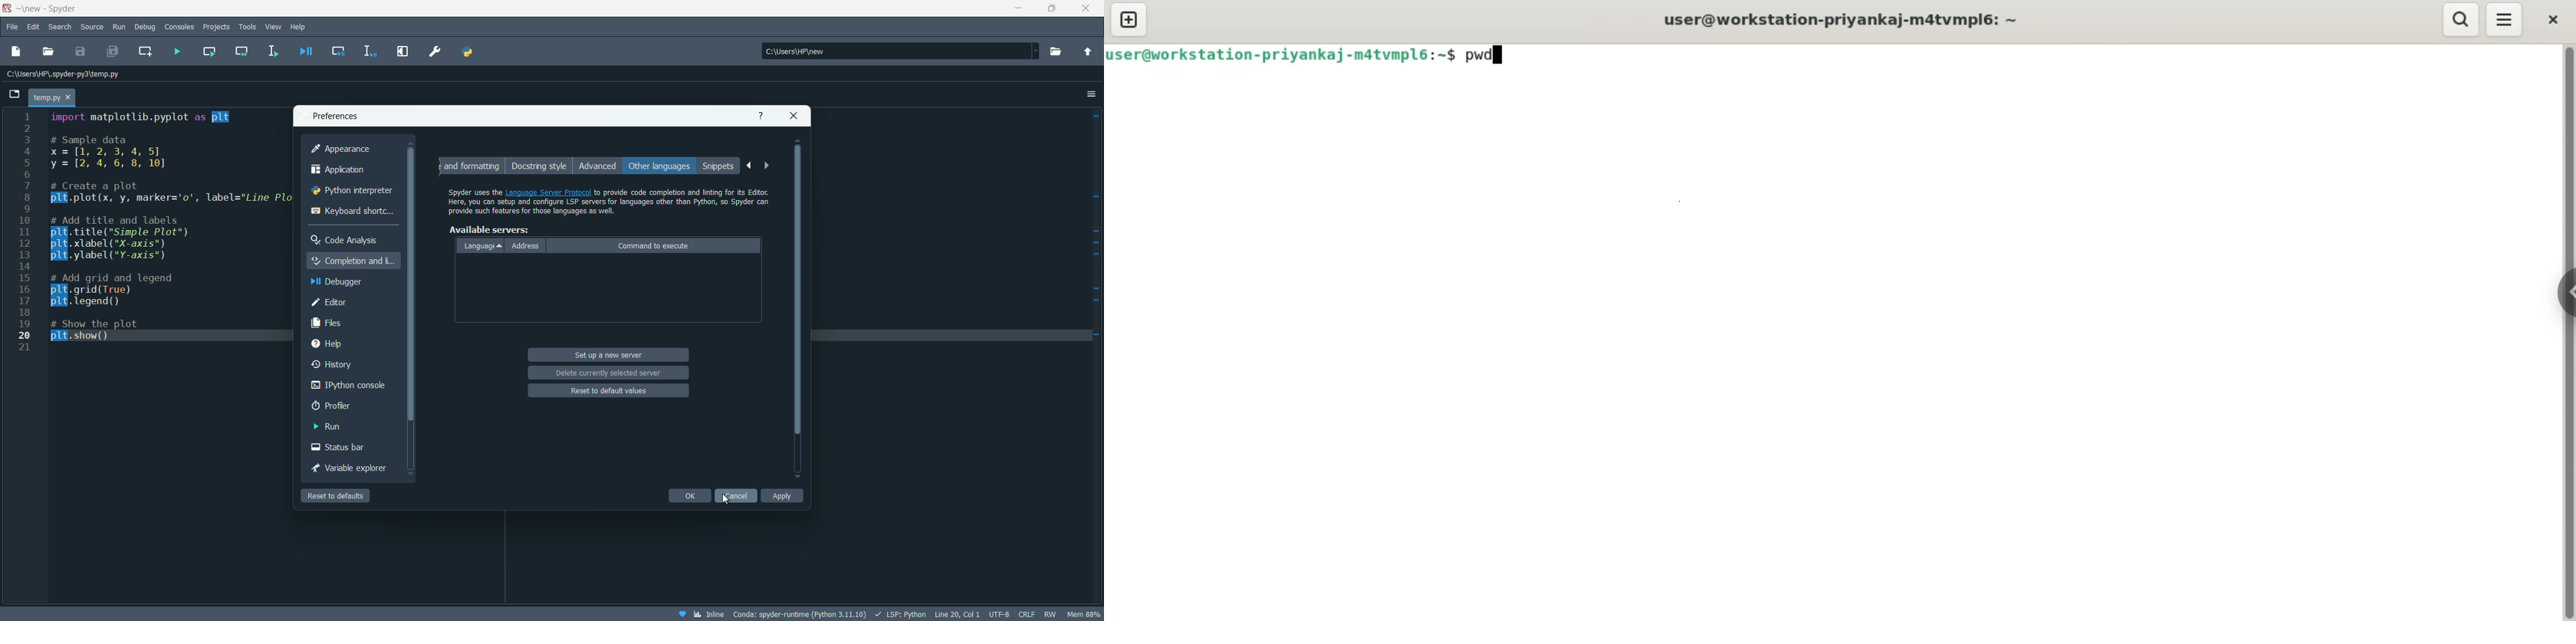 The height and width of the screenshot is (644, 2576). I want to click on status bar, so click(339, 447).